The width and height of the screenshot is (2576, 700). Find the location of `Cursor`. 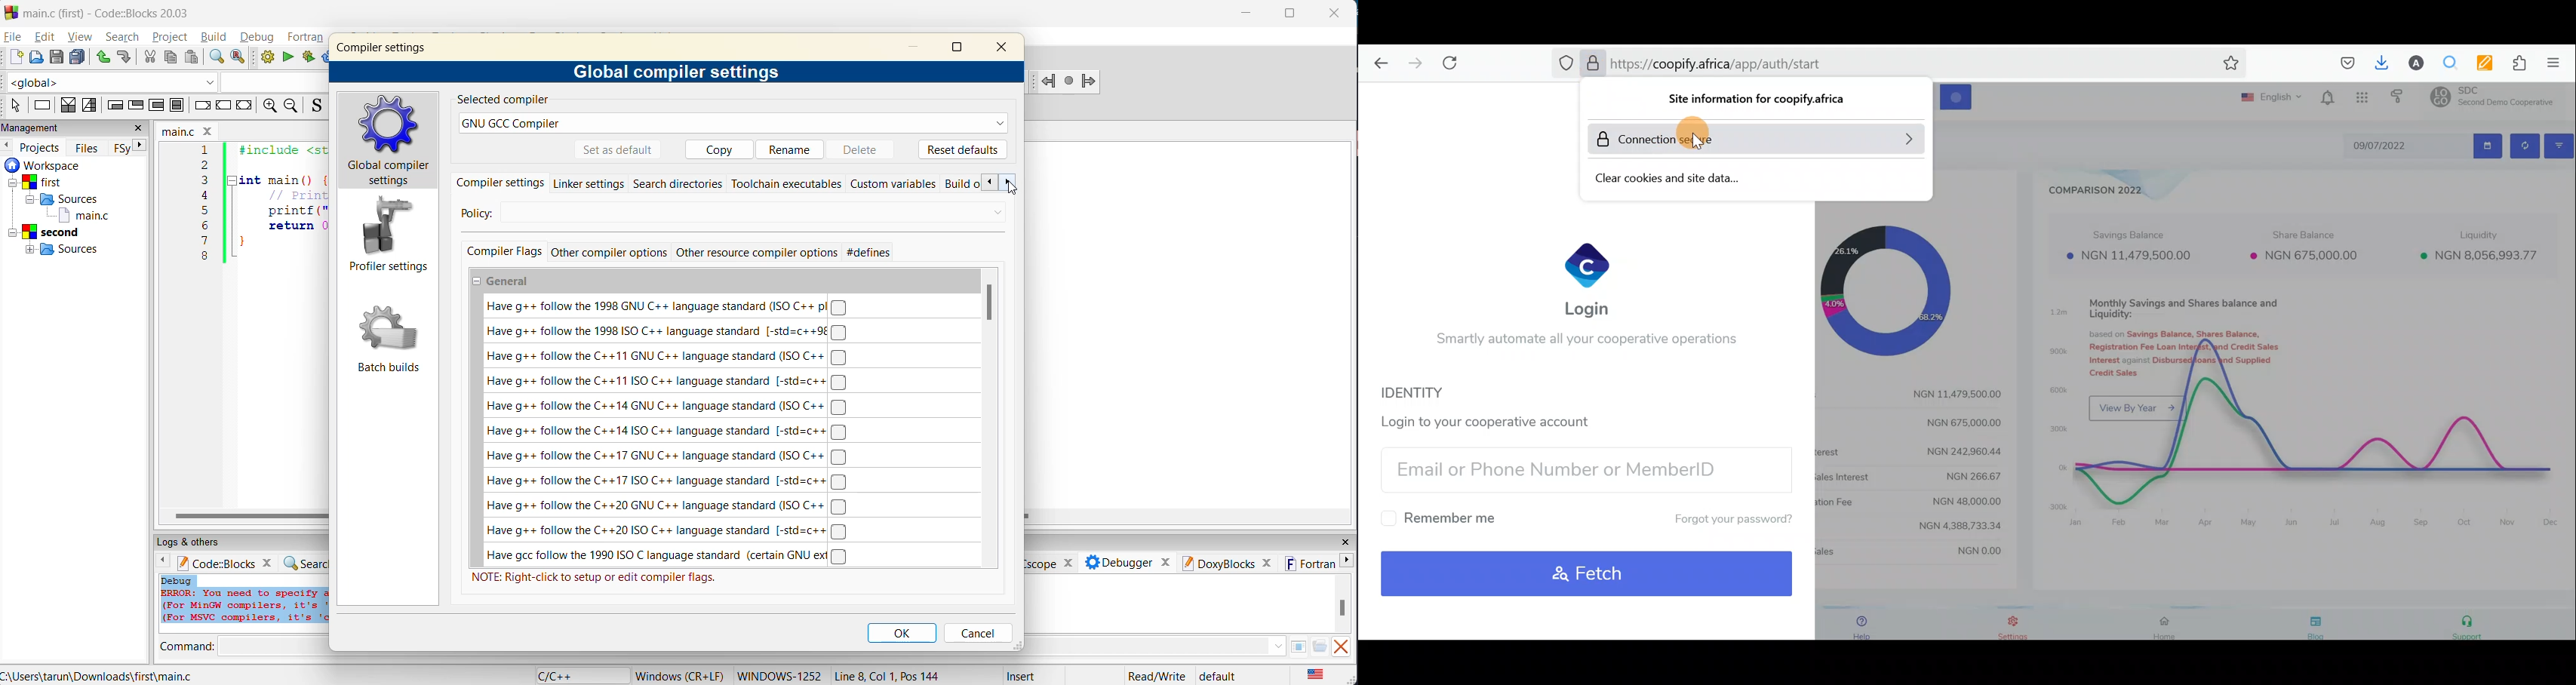

Cursor is located at coordinates (1010, 192).